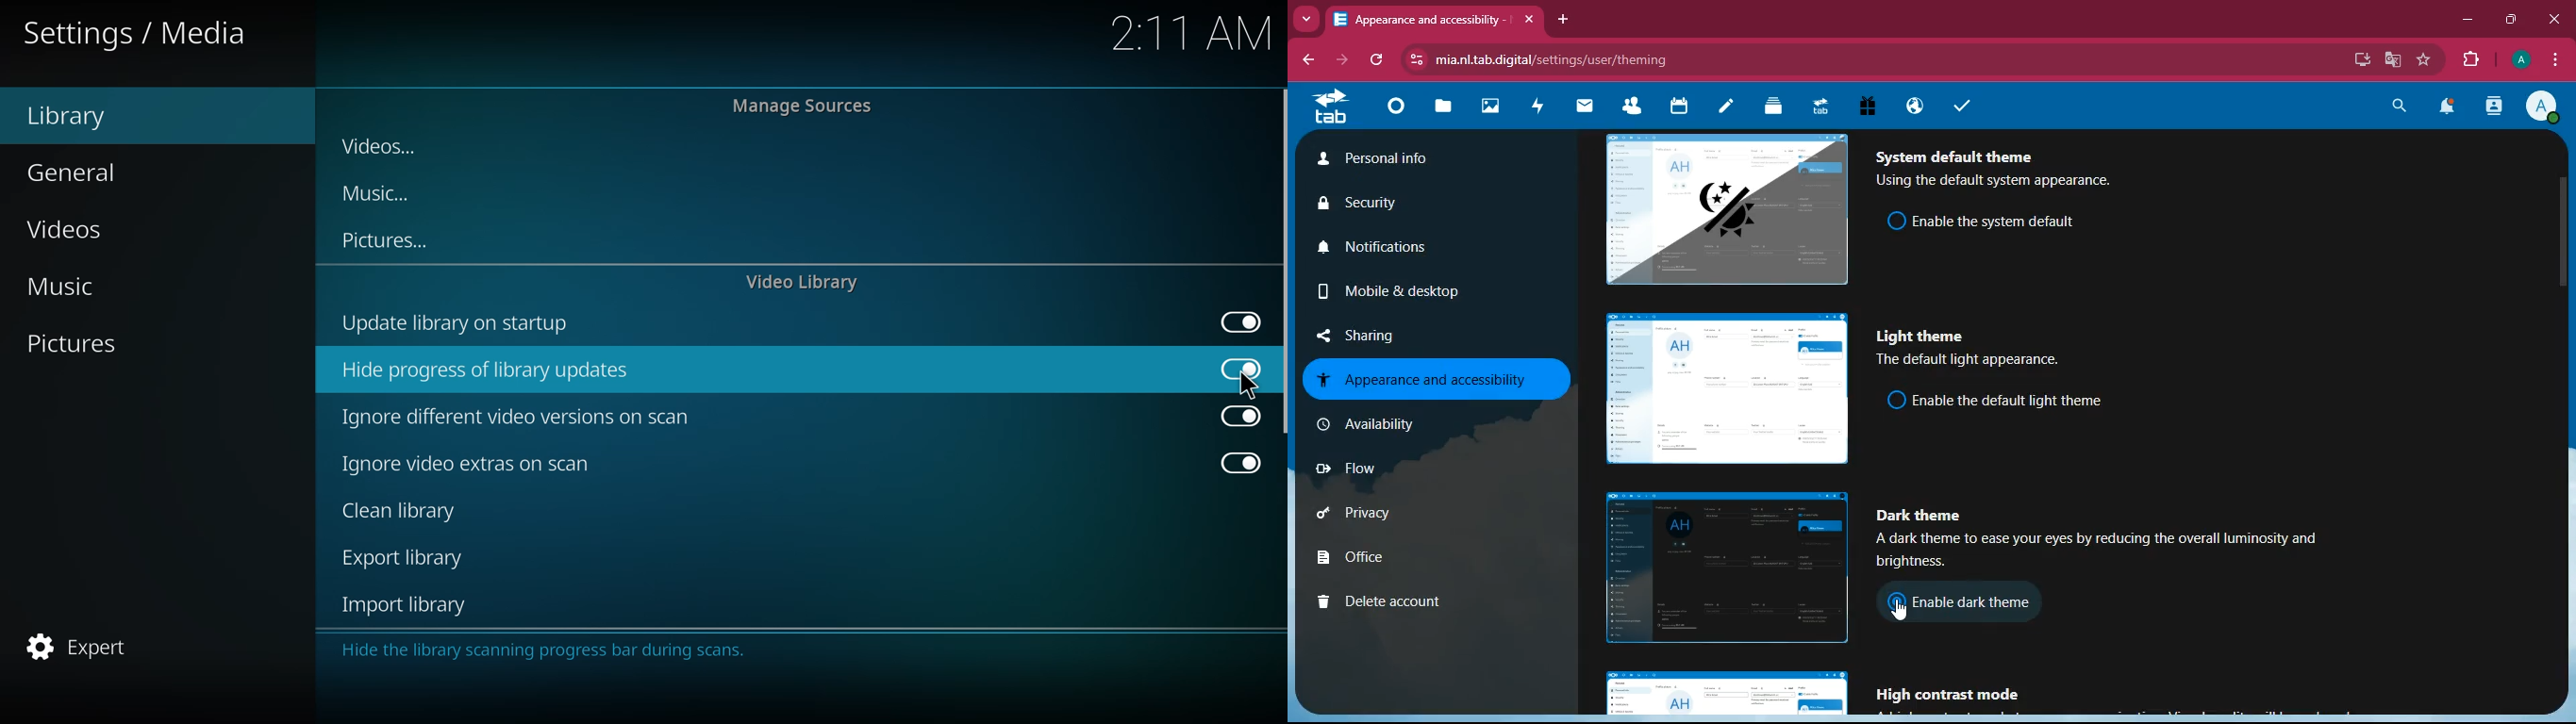 Image resolution: width=2576 pixels, height=728 pixels. I want to click on pointing cursor, so click(1903, 611).